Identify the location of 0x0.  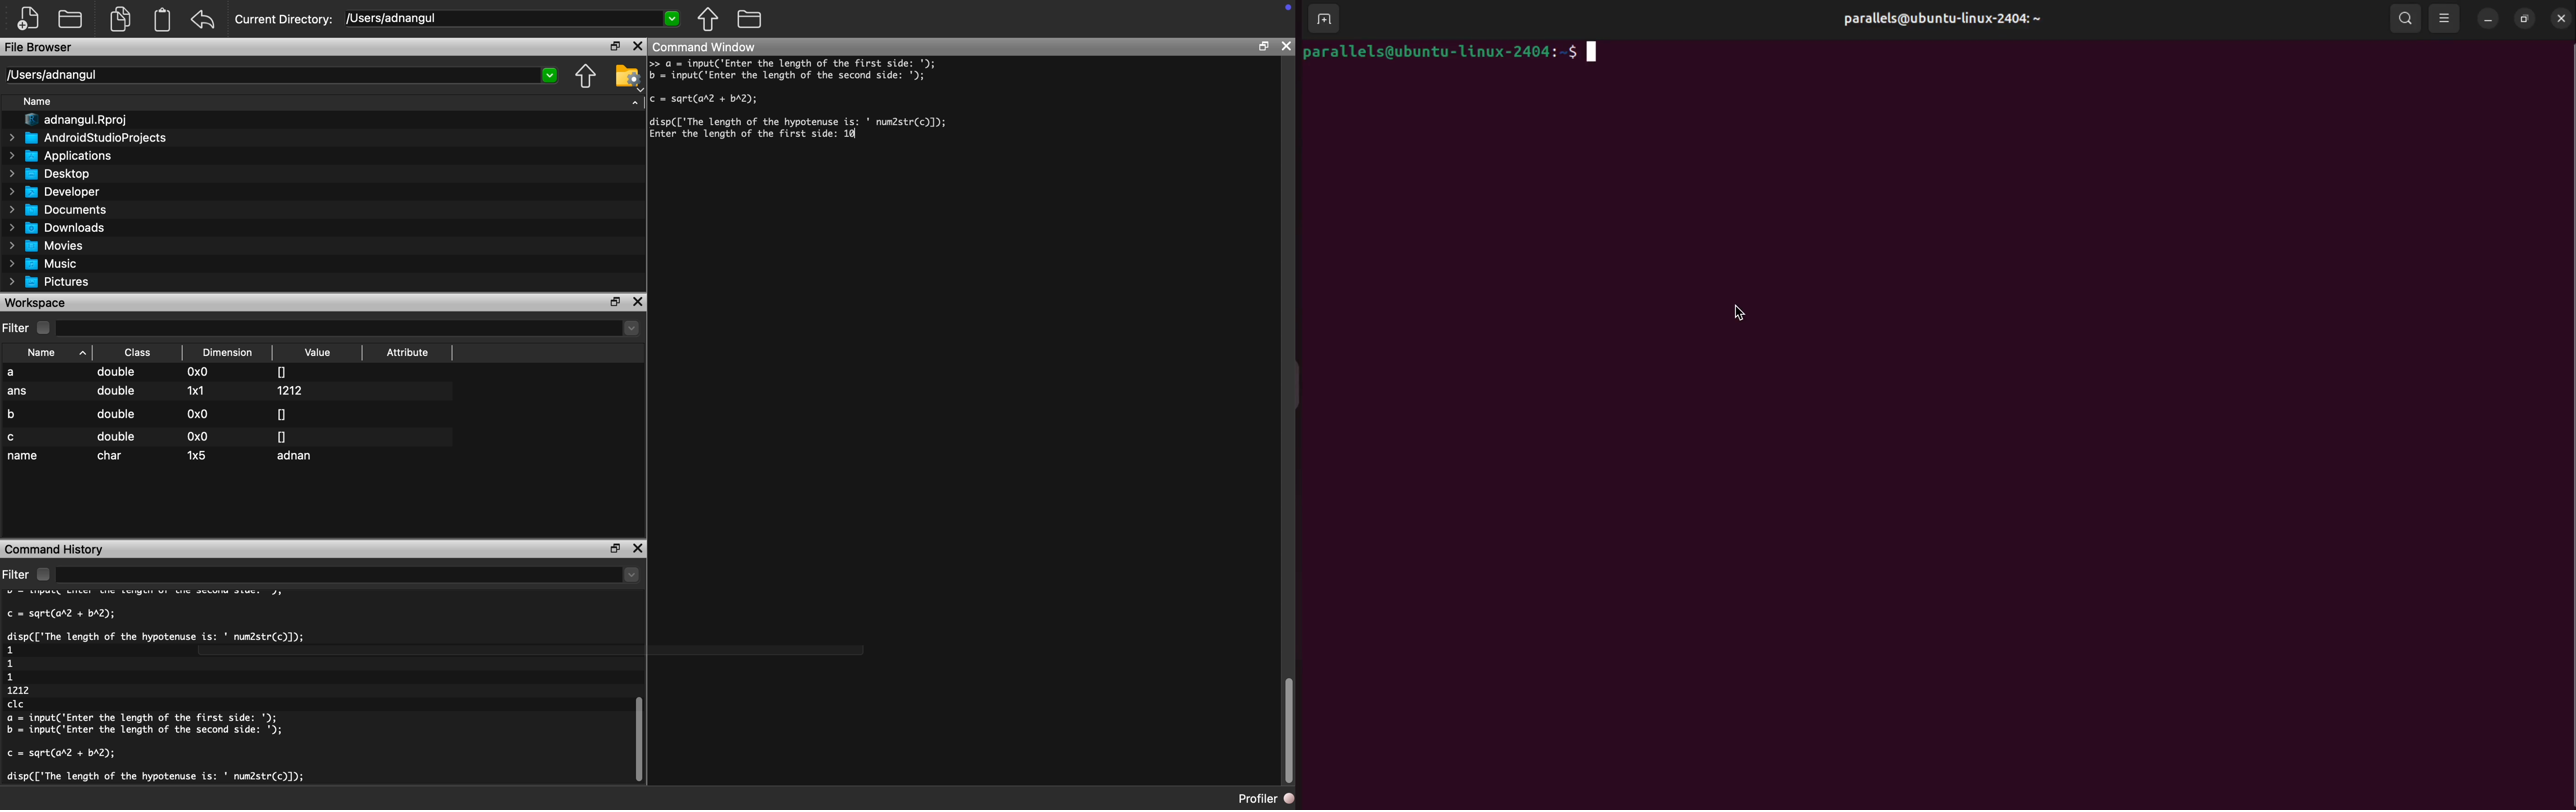
(199, 373).